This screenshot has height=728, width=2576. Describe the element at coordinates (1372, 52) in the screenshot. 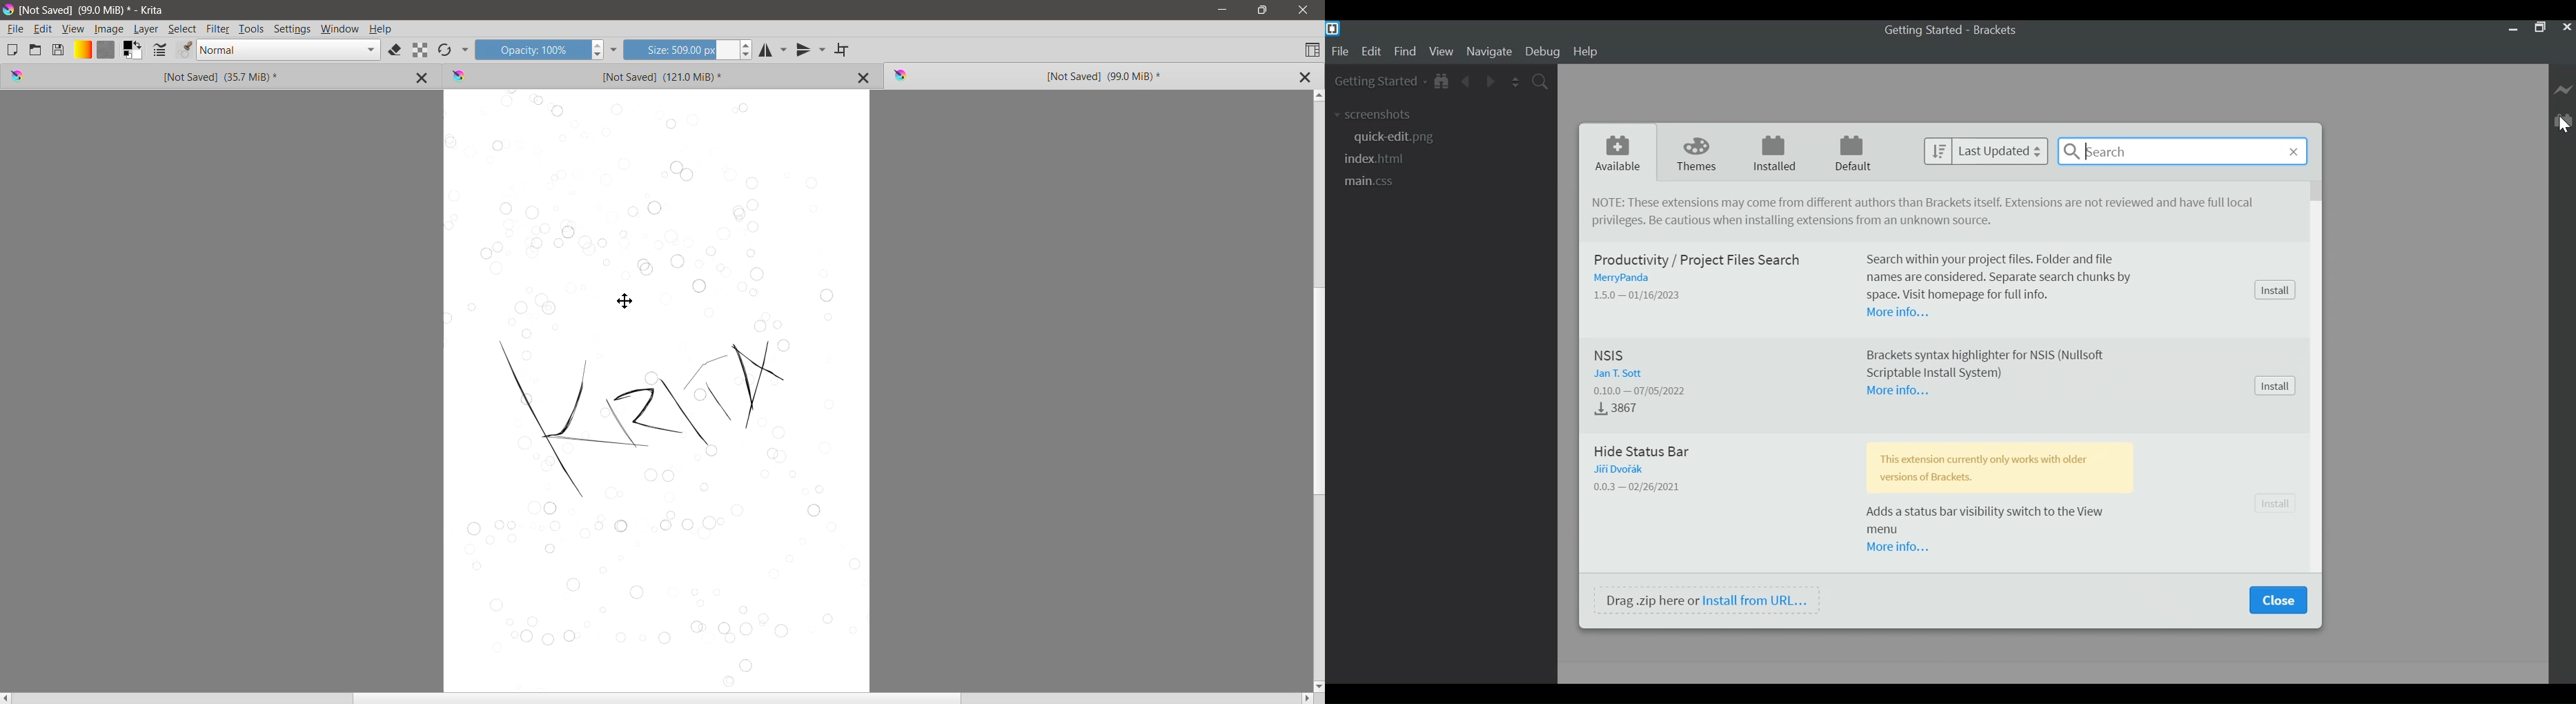

I see `Edit` at that location.